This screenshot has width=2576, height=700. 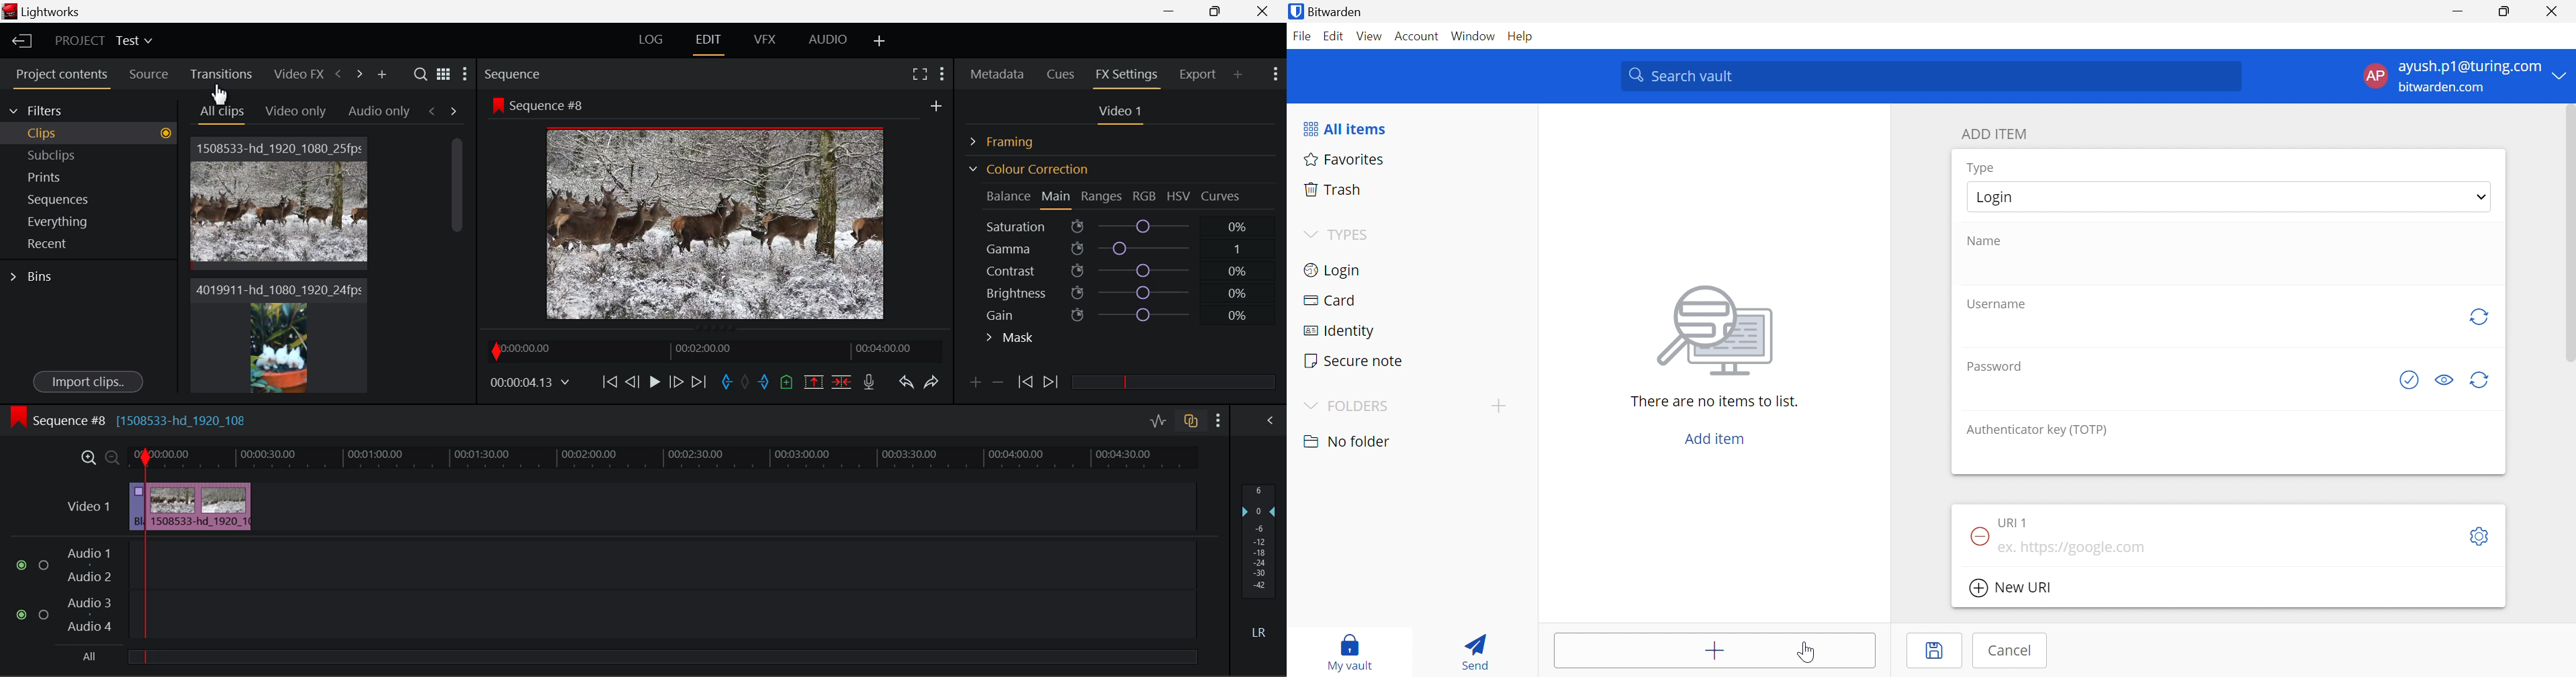 I want to click on No folder, so click(x=1349, y=441).